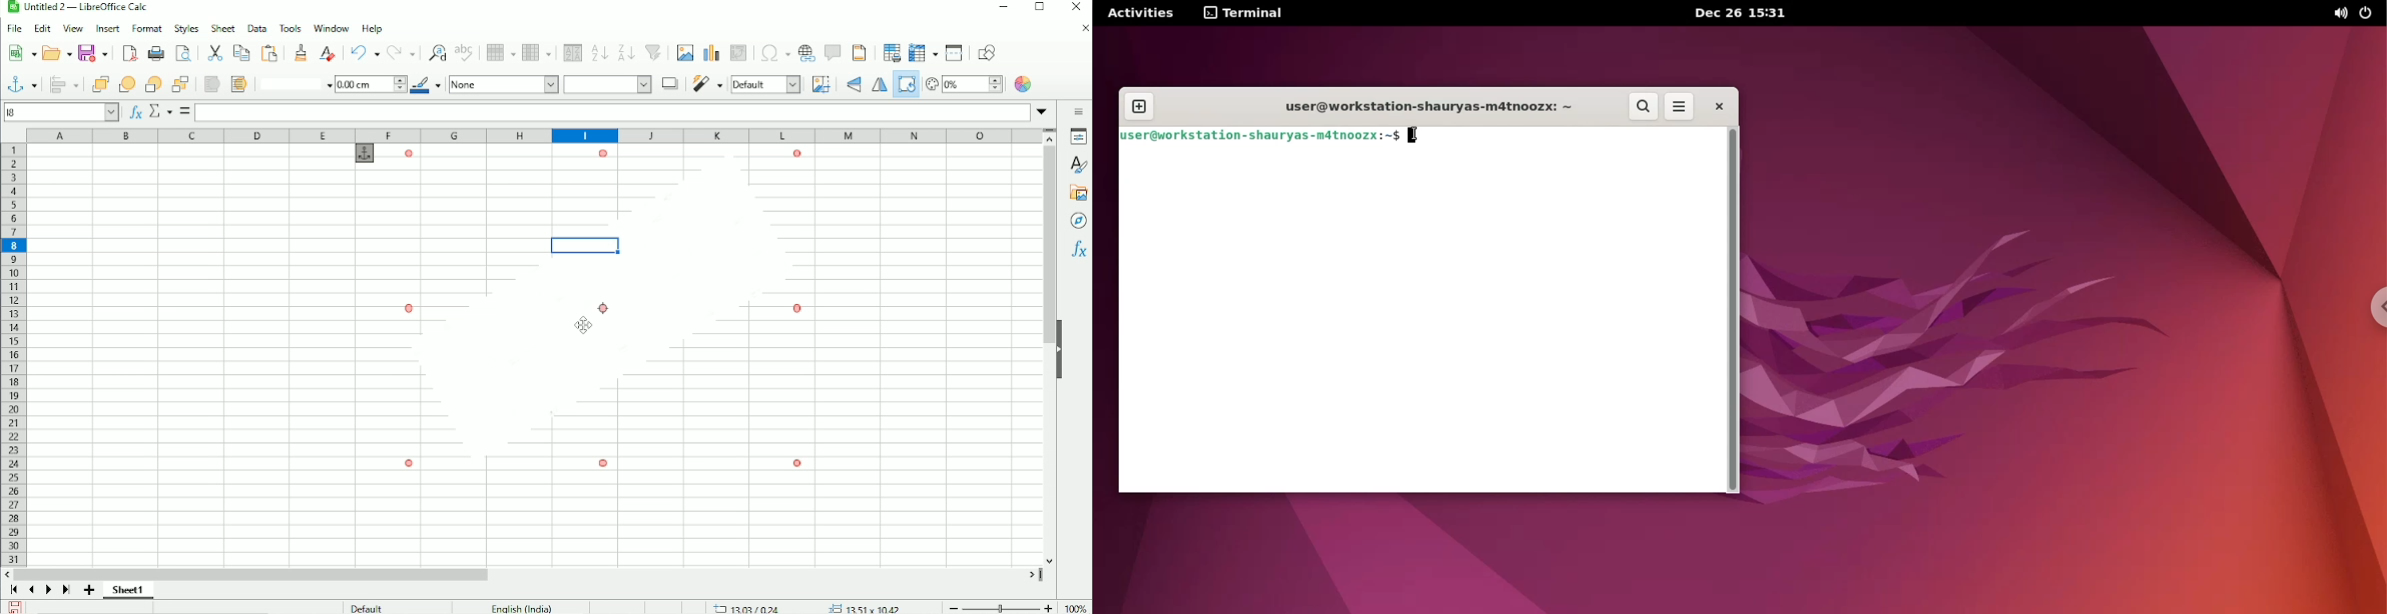 This screenshot has height=616, width=2408. What do you see at coordinates (1050, 237) in the screenshot?
I see `Vertical scrollbar` at bounding box center [1050, 237].